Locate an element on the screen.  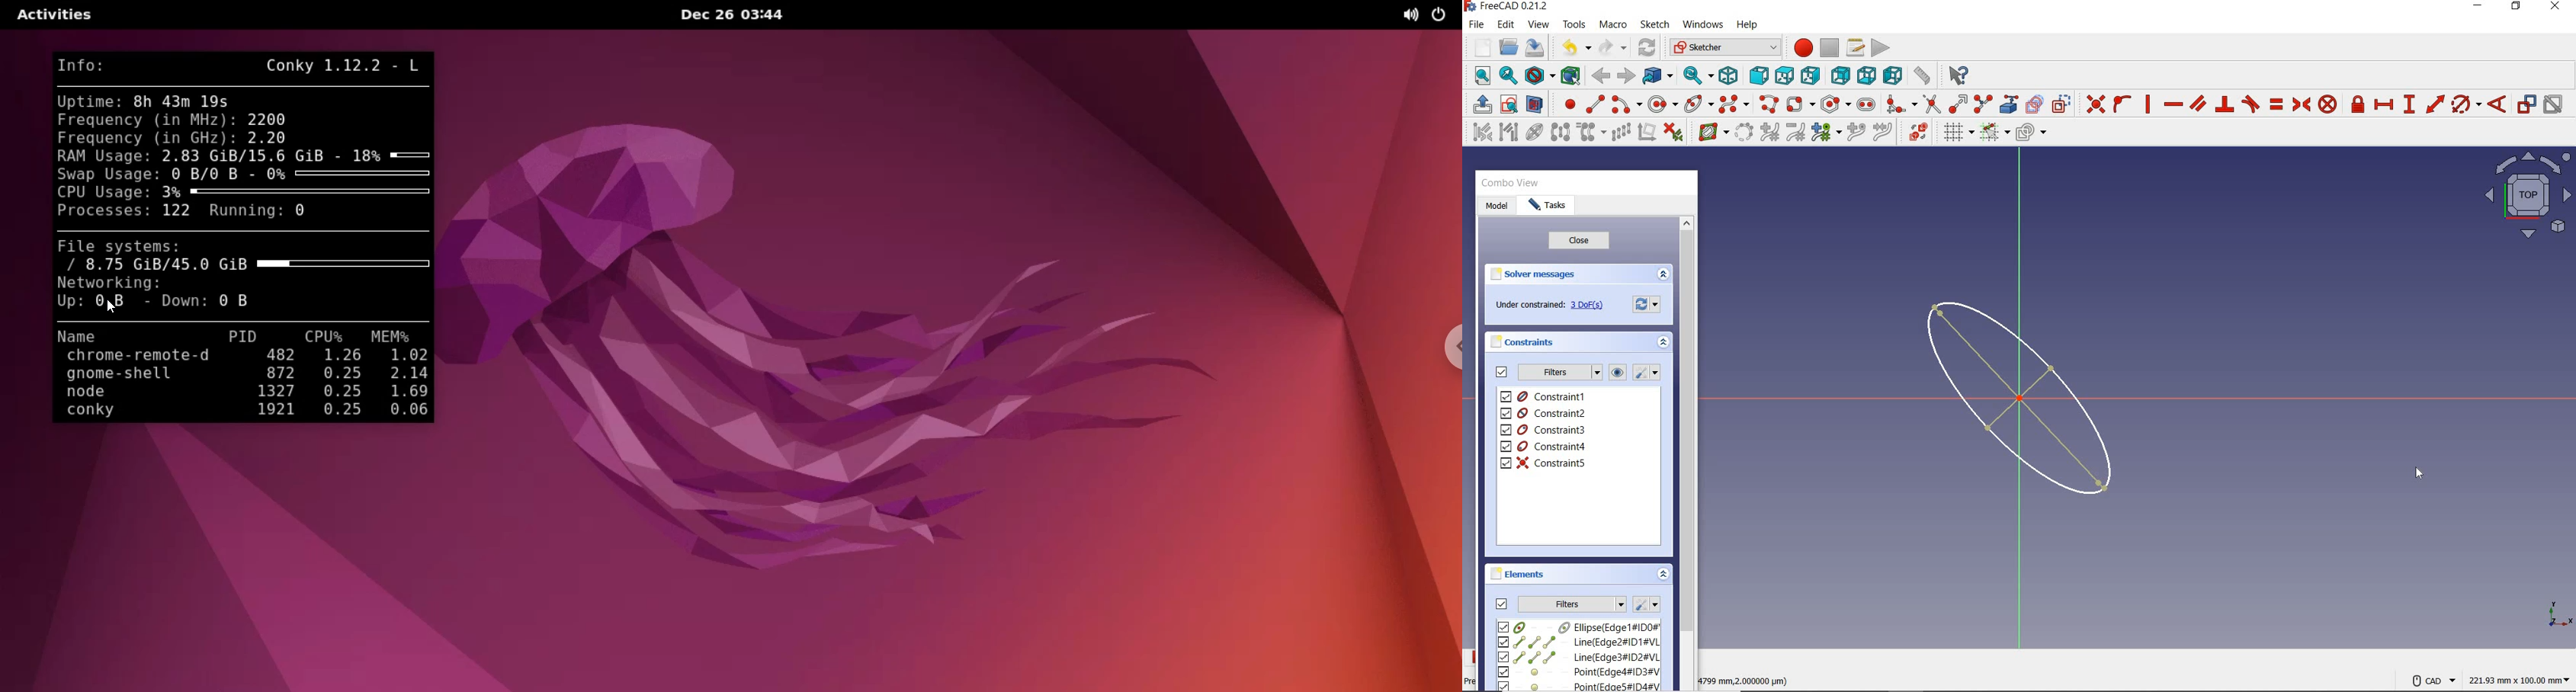
element3 is located at coordinates (1578, 657).